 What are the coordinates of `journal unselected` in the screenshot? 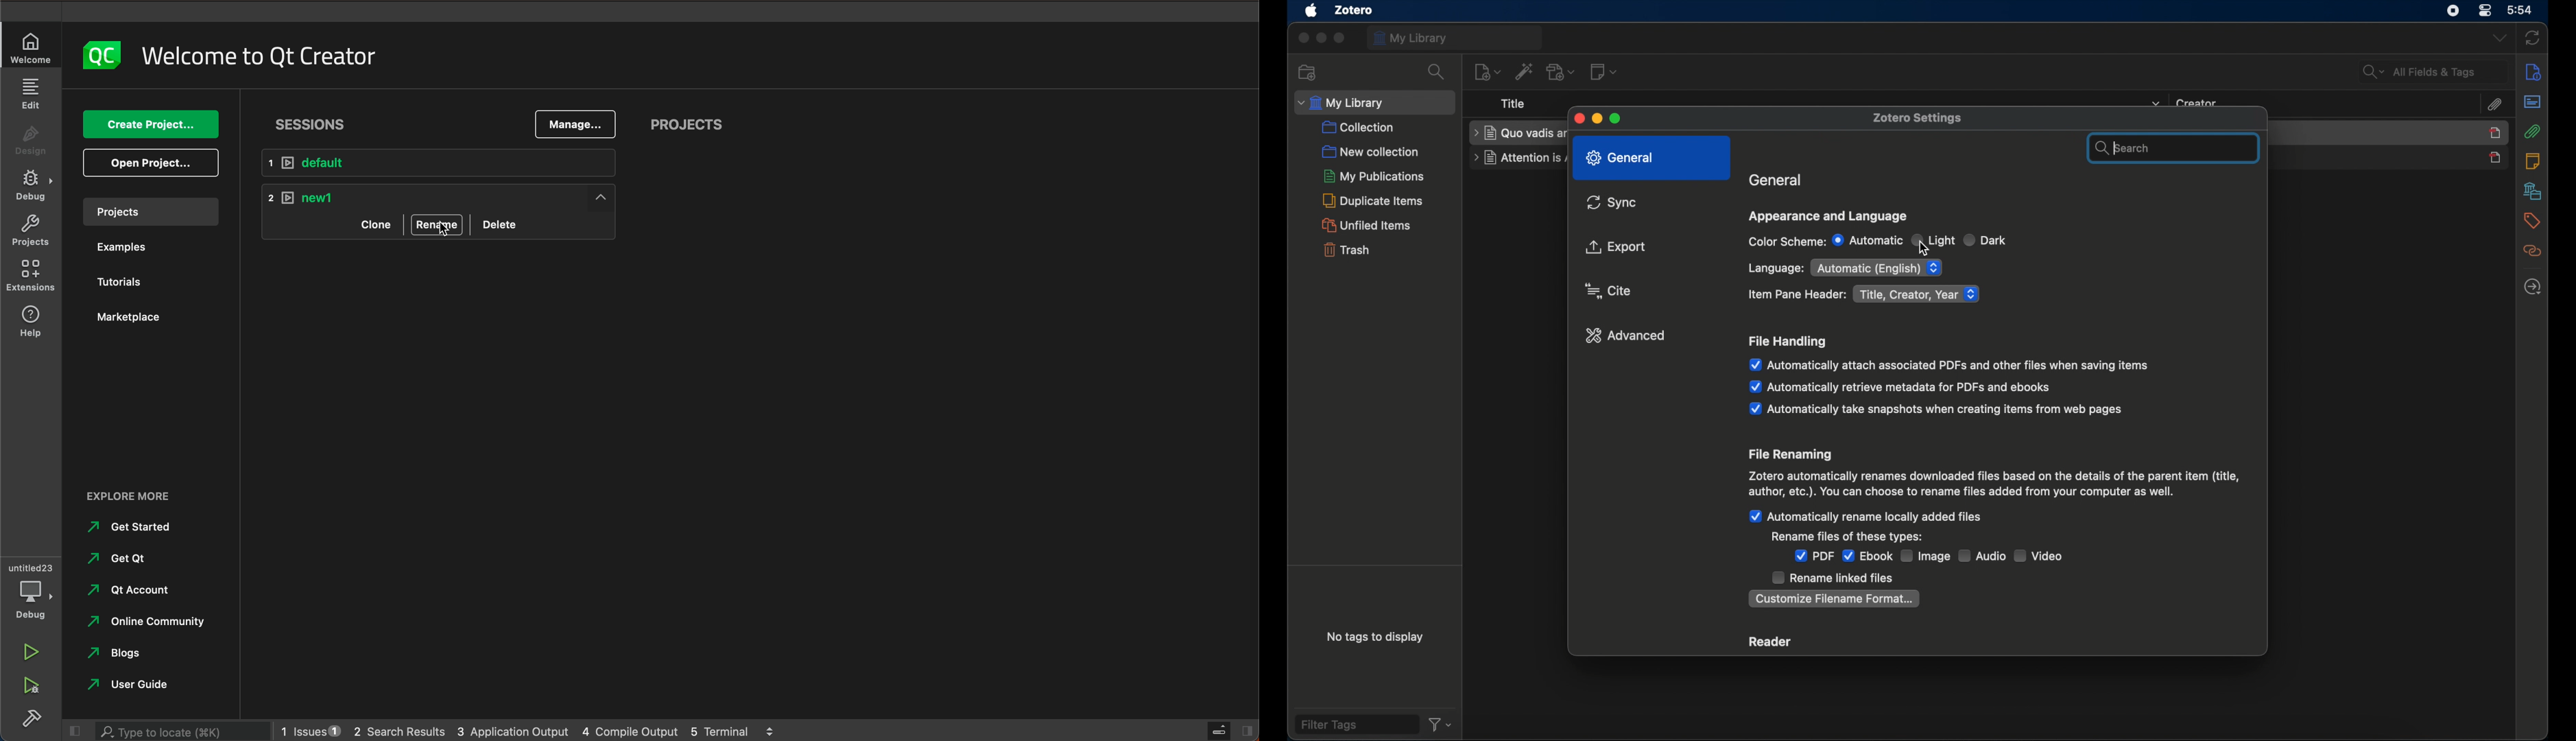 It's located at (2494, 158).